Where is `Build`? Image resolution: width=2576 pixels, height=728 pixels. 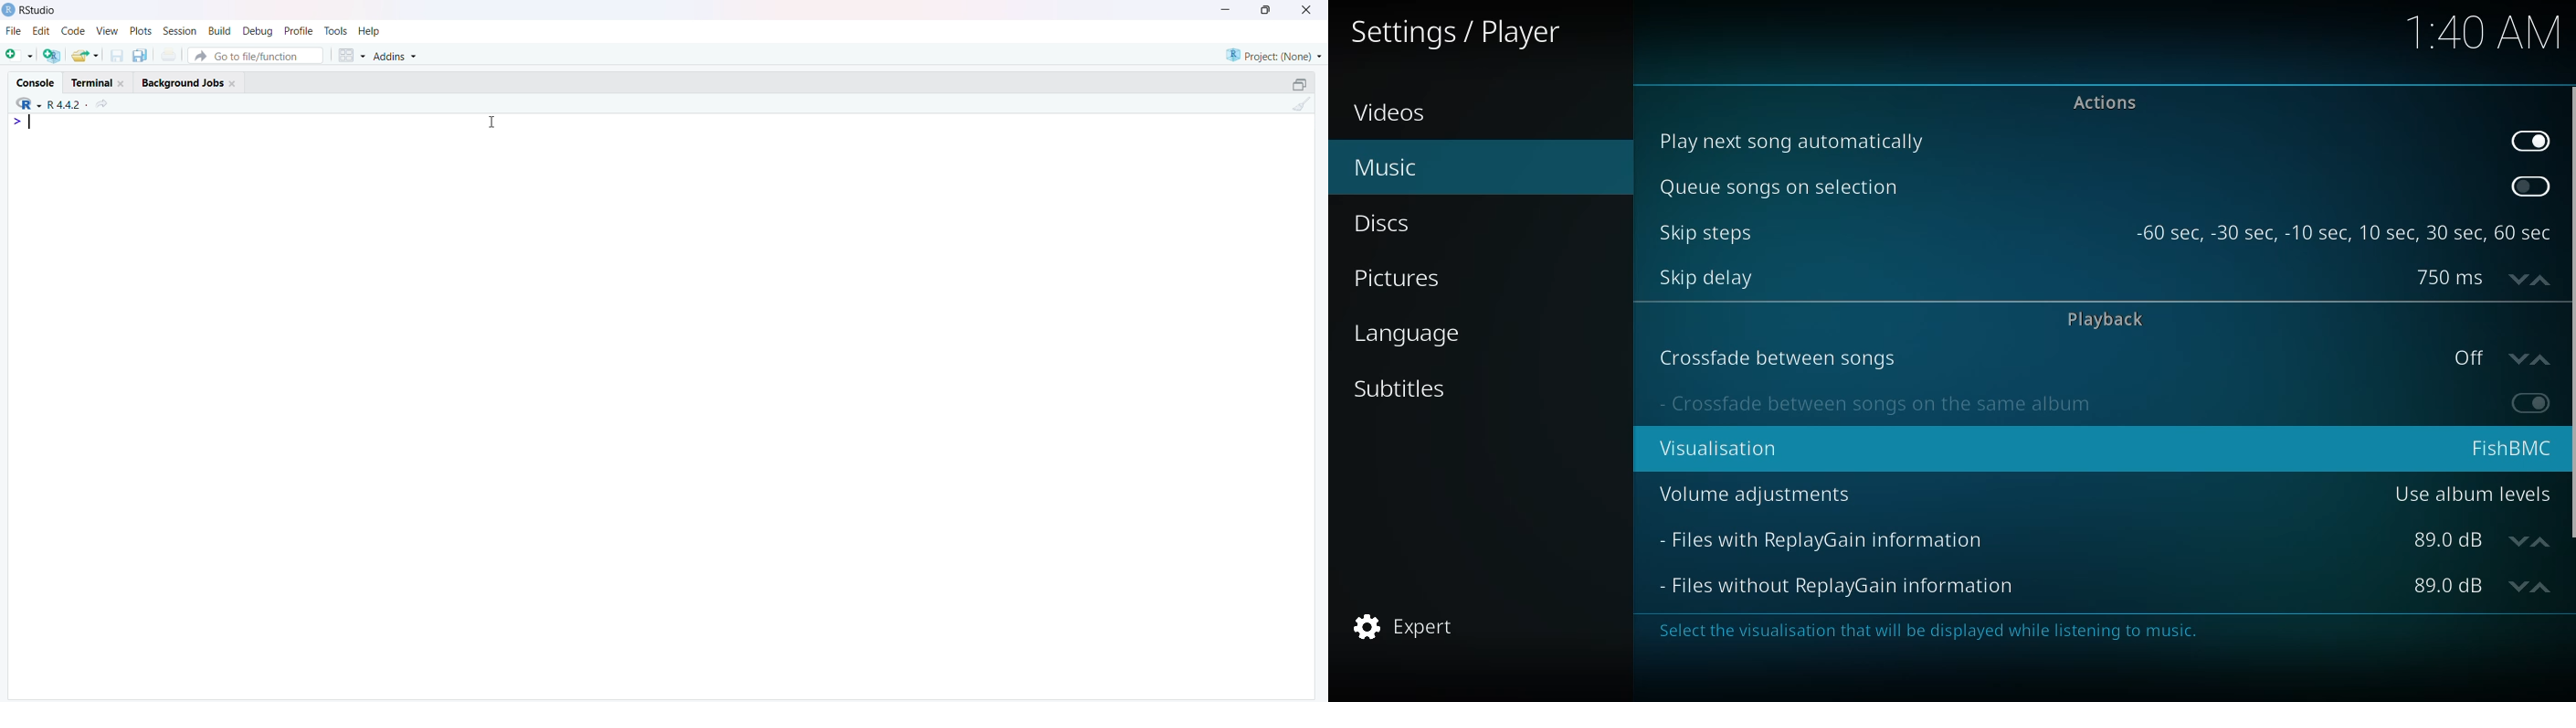 Build is located at coordinates (217, 32).